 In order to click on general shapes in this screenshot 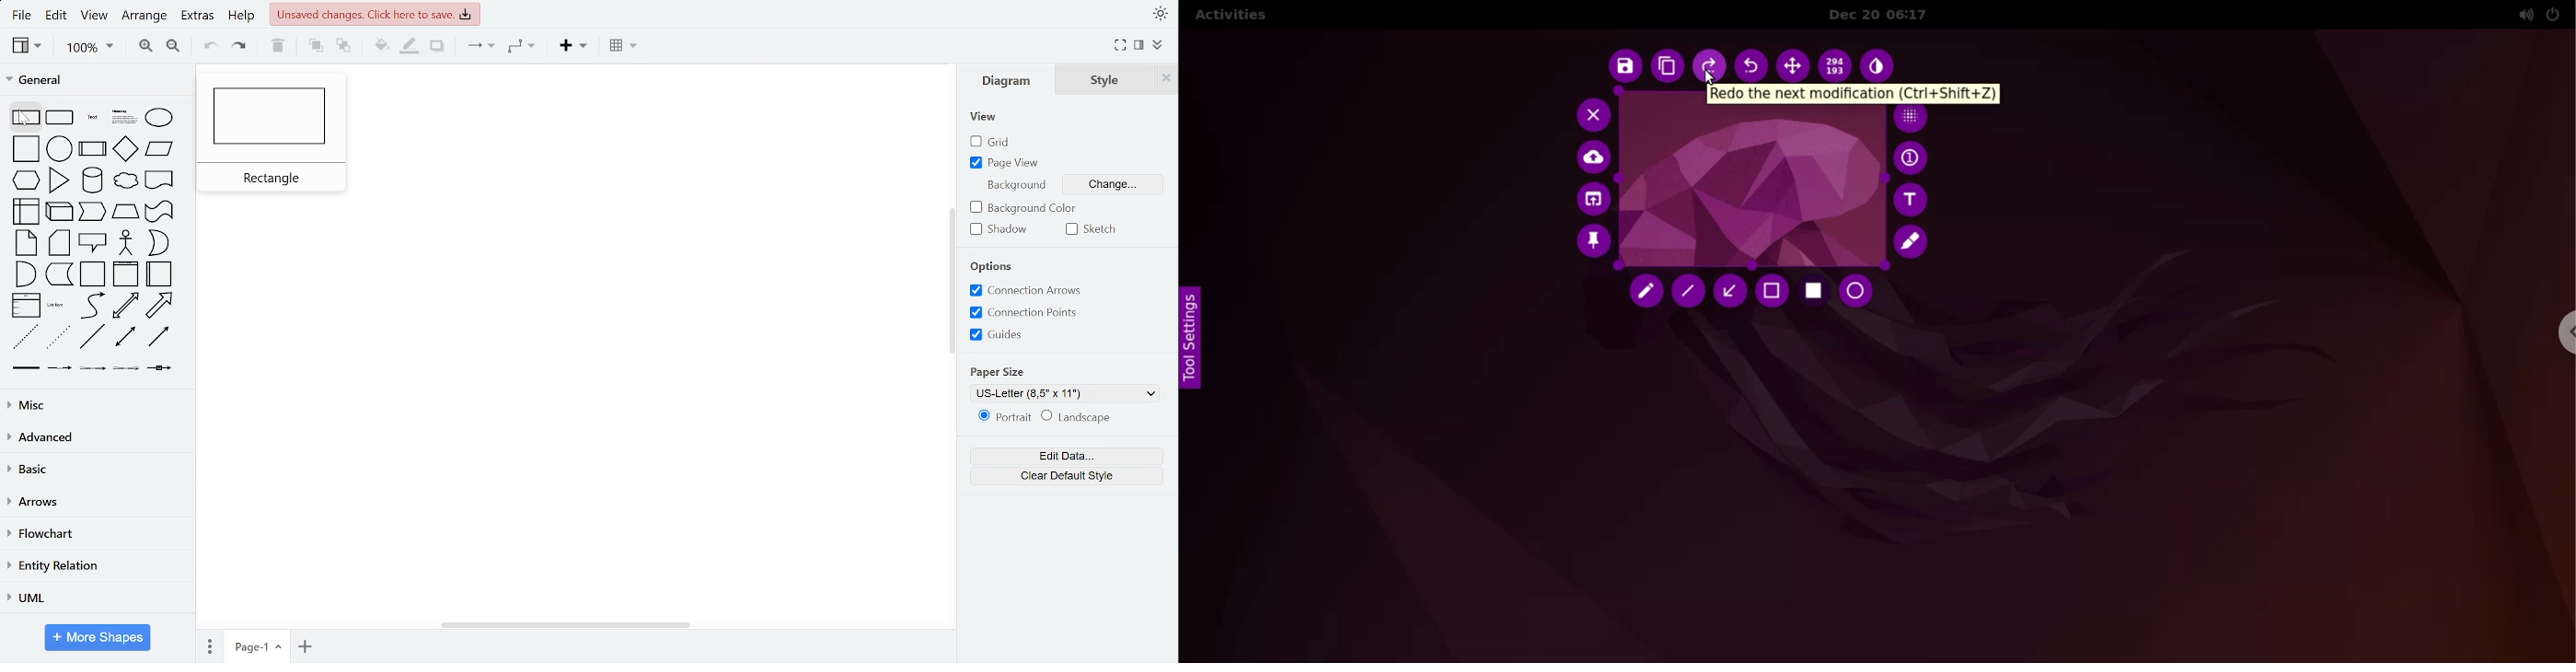, I will do `click(96, 238)`.